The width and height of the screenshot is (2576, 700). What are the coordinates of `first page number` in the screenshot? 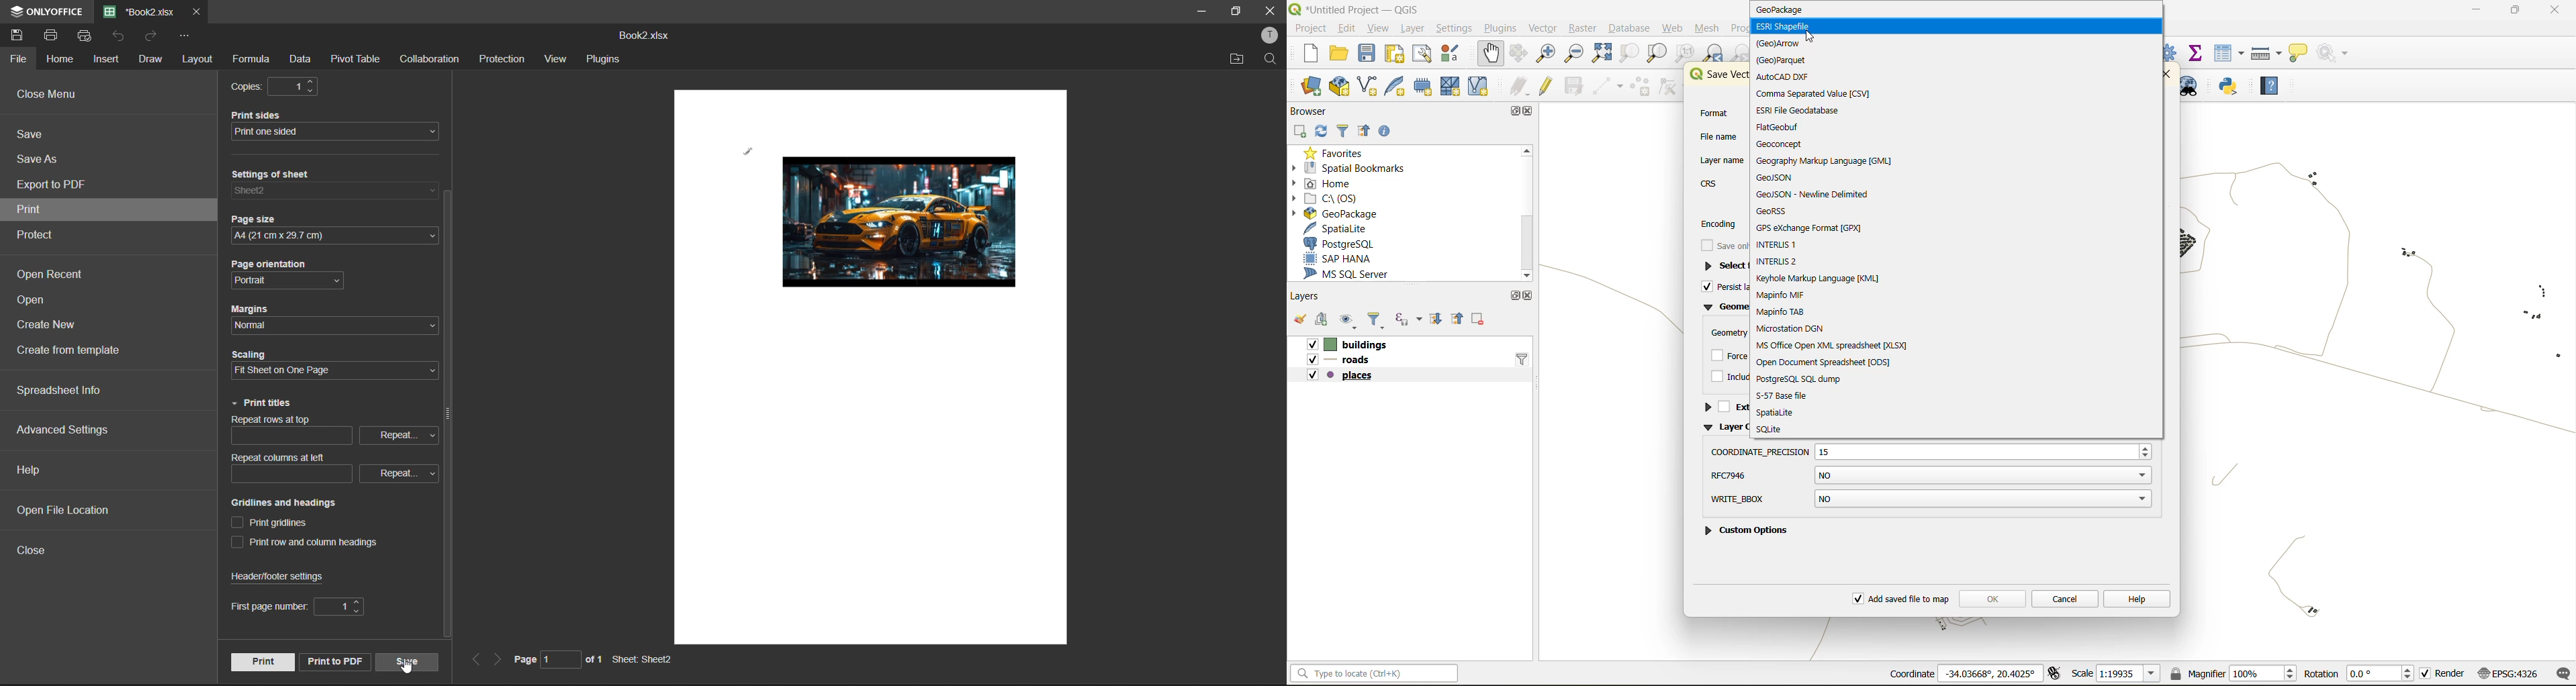 It's located at (265, 607).